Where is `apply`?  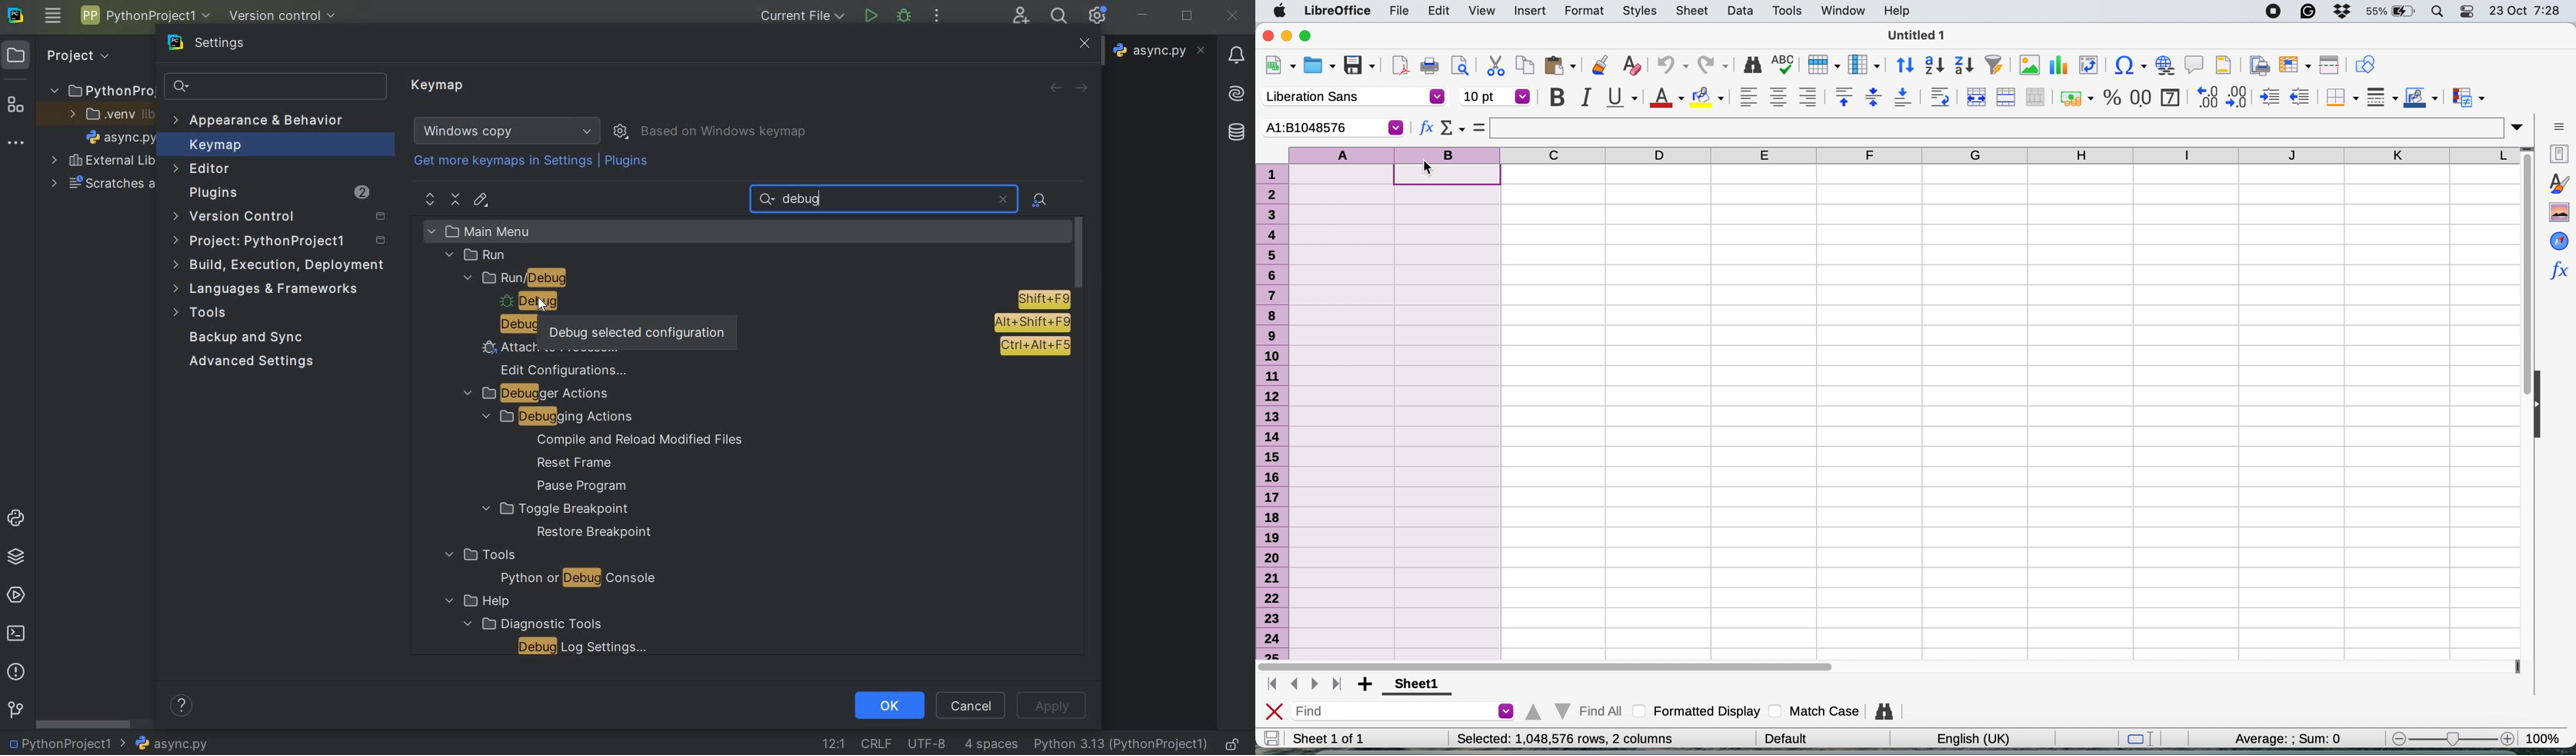 apply is located at coordinates (1051, 706).